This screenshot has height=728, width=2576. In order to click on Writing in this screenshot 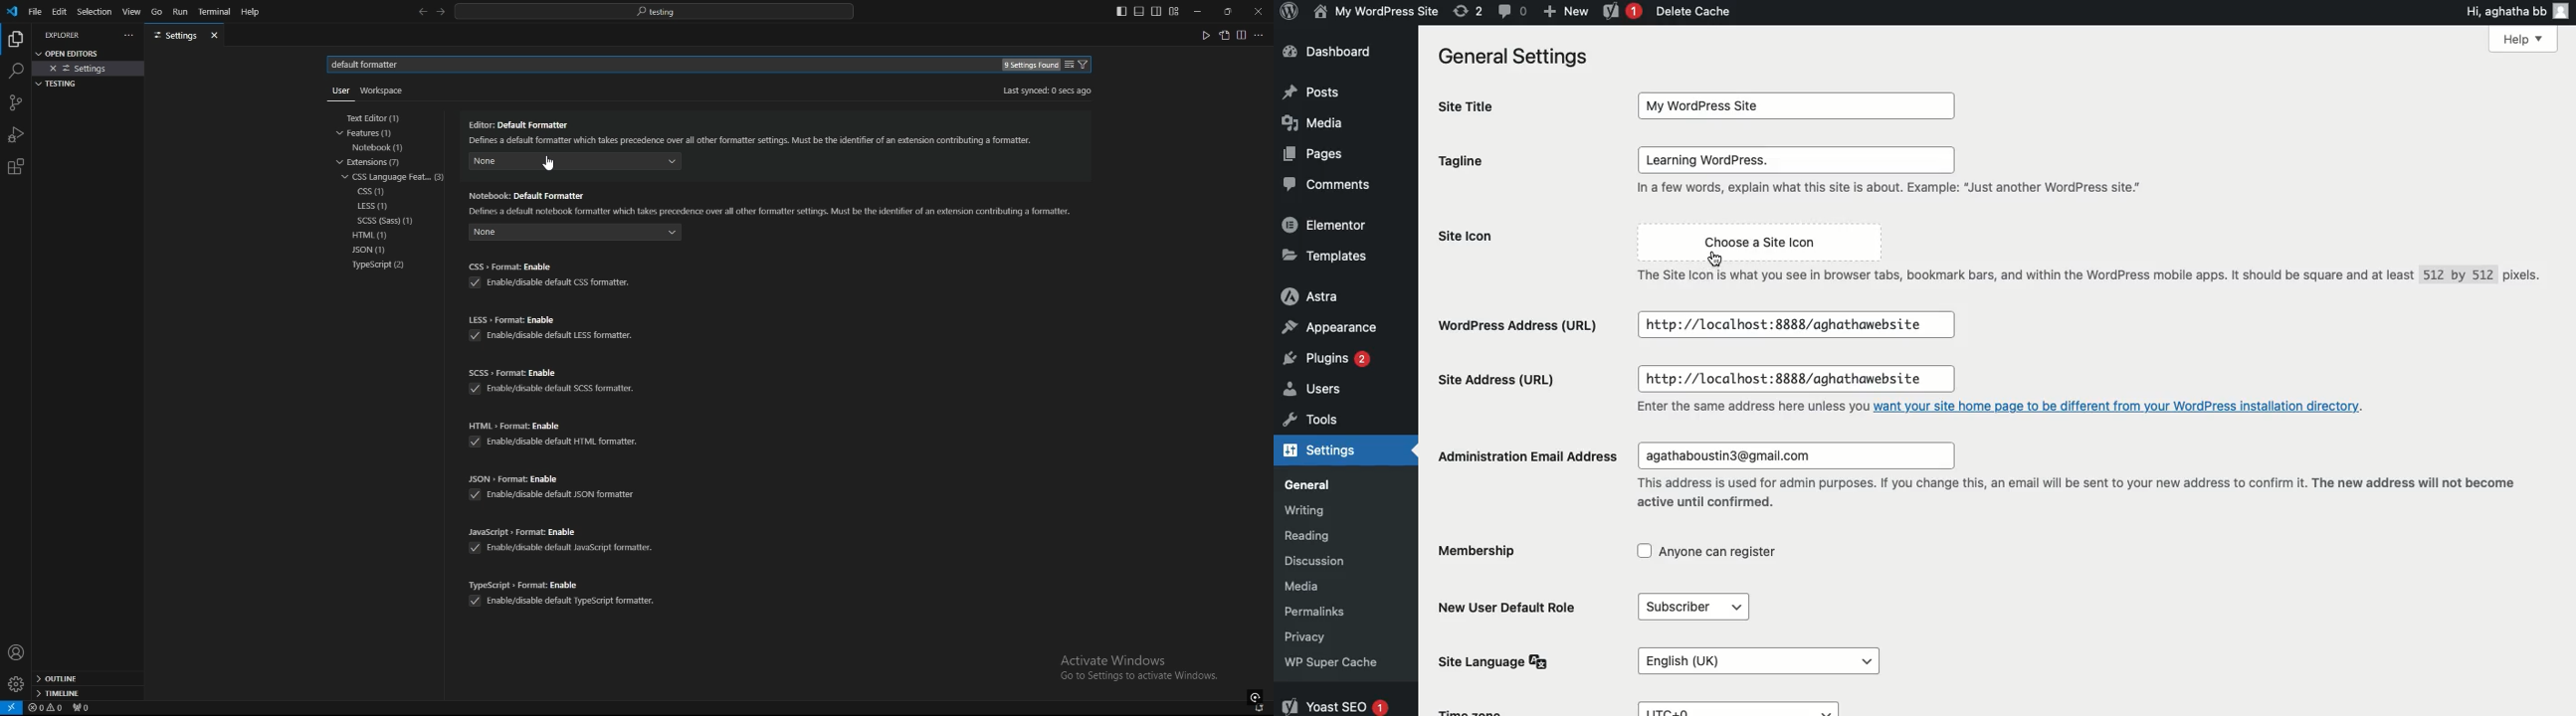, I will do `click(1331, 508)`.